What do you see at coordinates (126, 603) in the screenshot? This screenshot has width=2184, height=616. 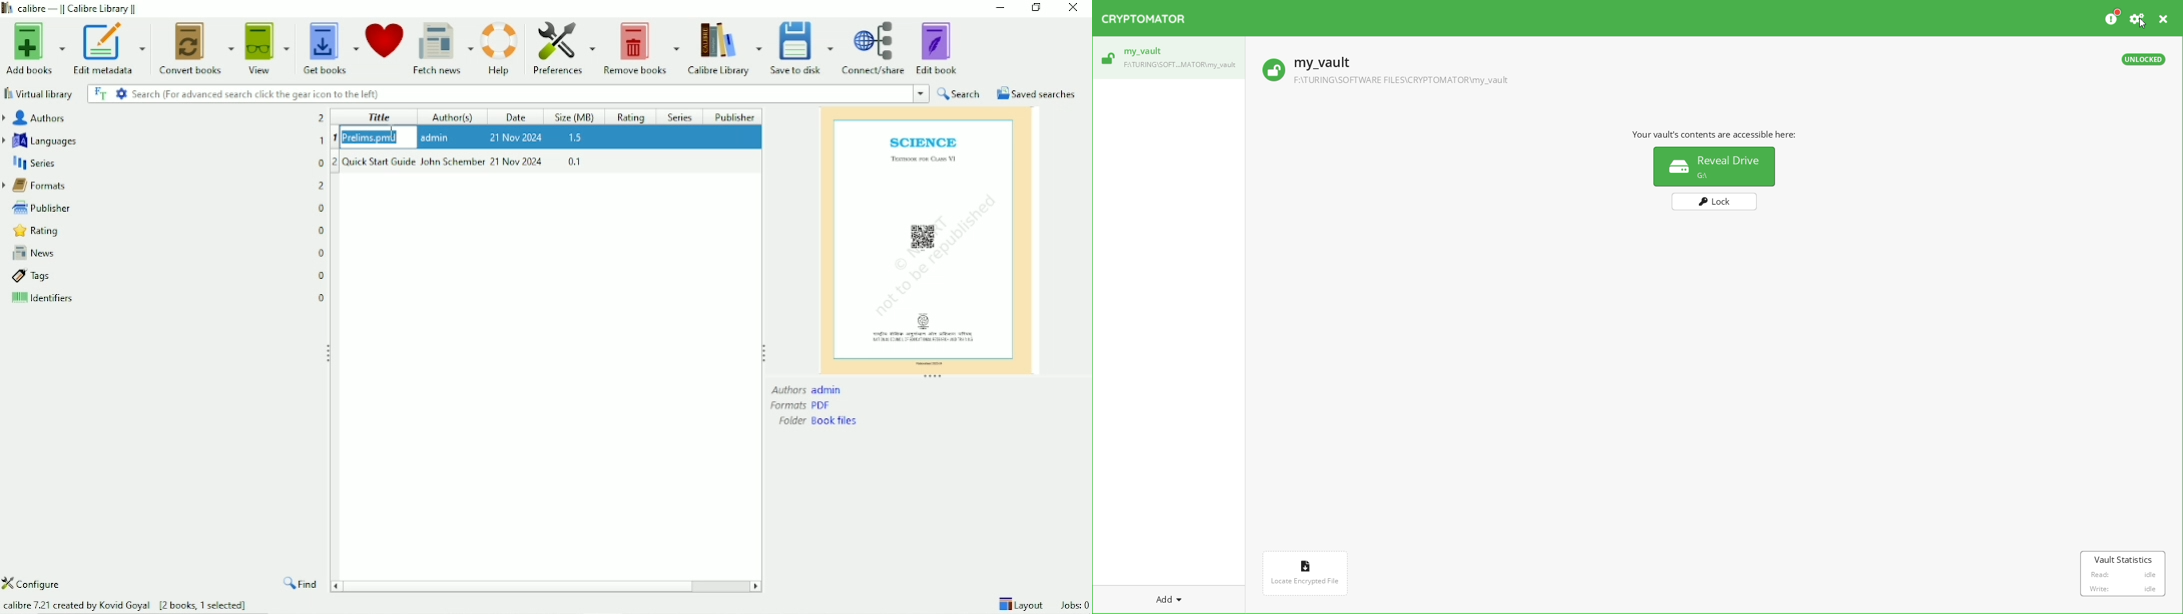 I see `calibre 7.21 created by Kovid Goyal [2 books, 1 selected]` at bounding box center [126, 603].